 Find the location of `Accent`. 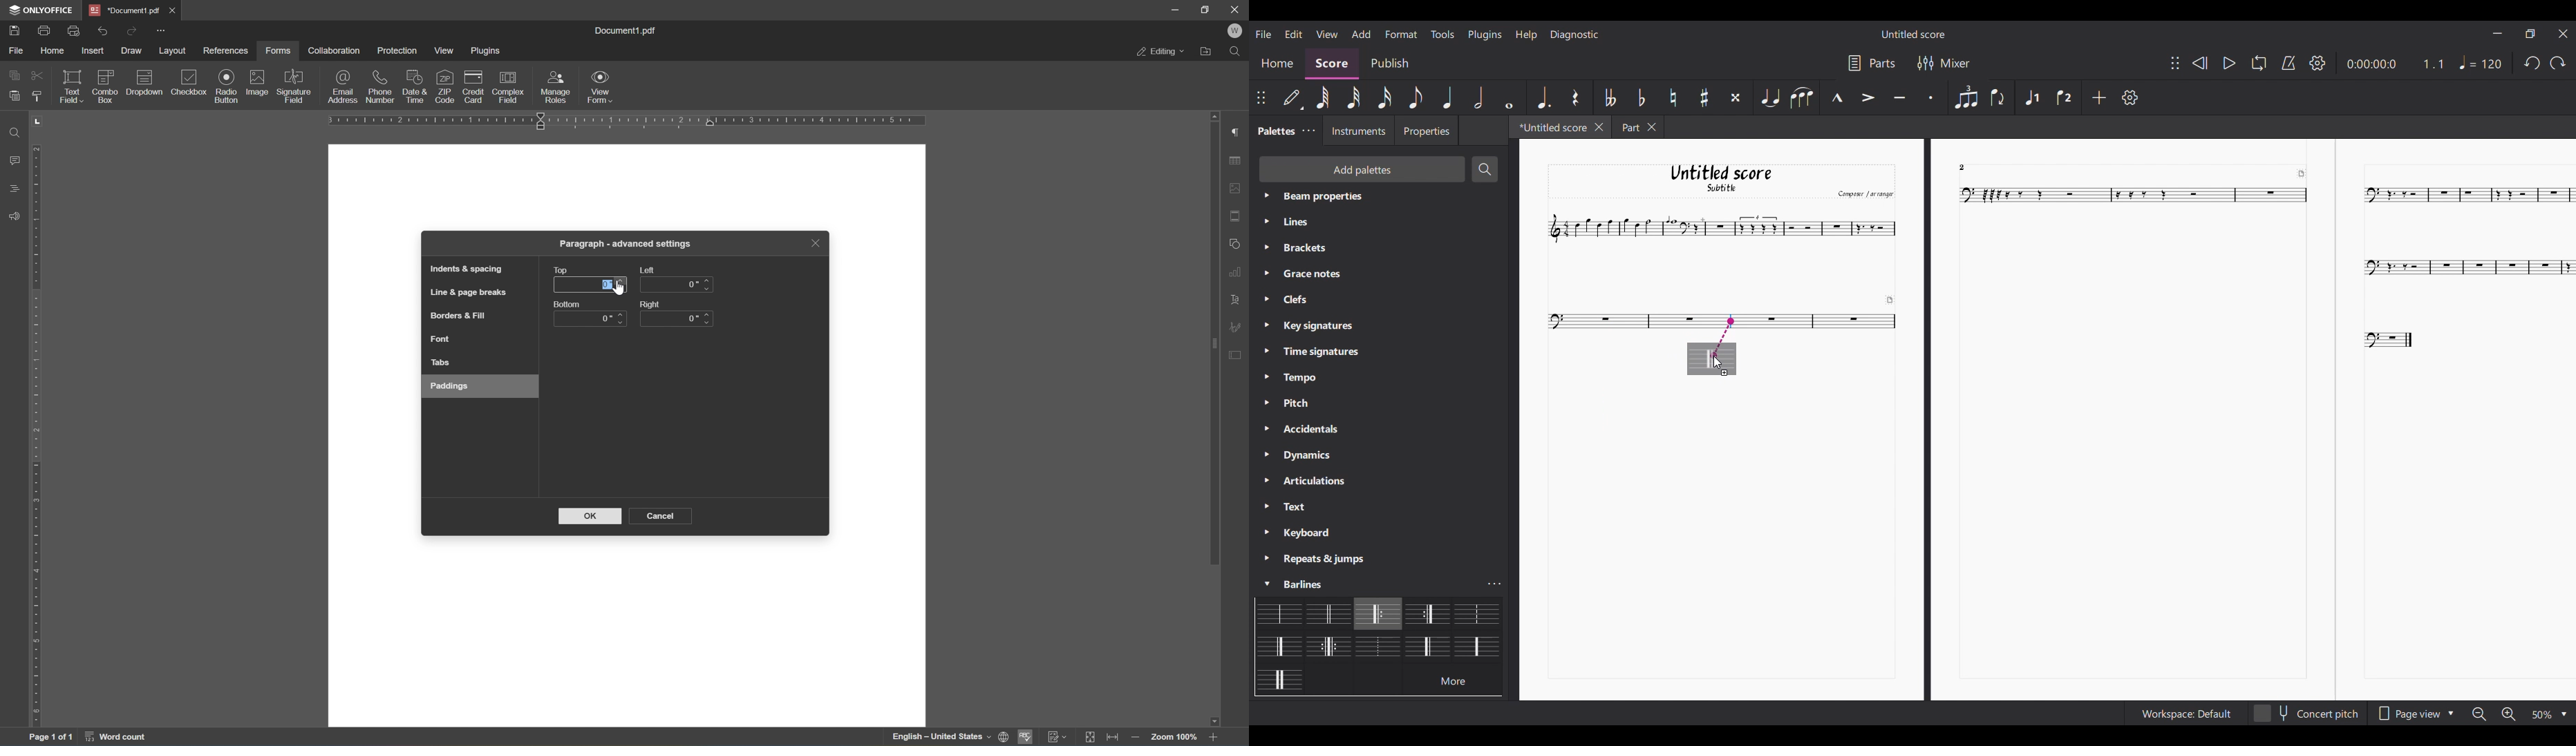

Accent is located at coordinates (1869, 97).